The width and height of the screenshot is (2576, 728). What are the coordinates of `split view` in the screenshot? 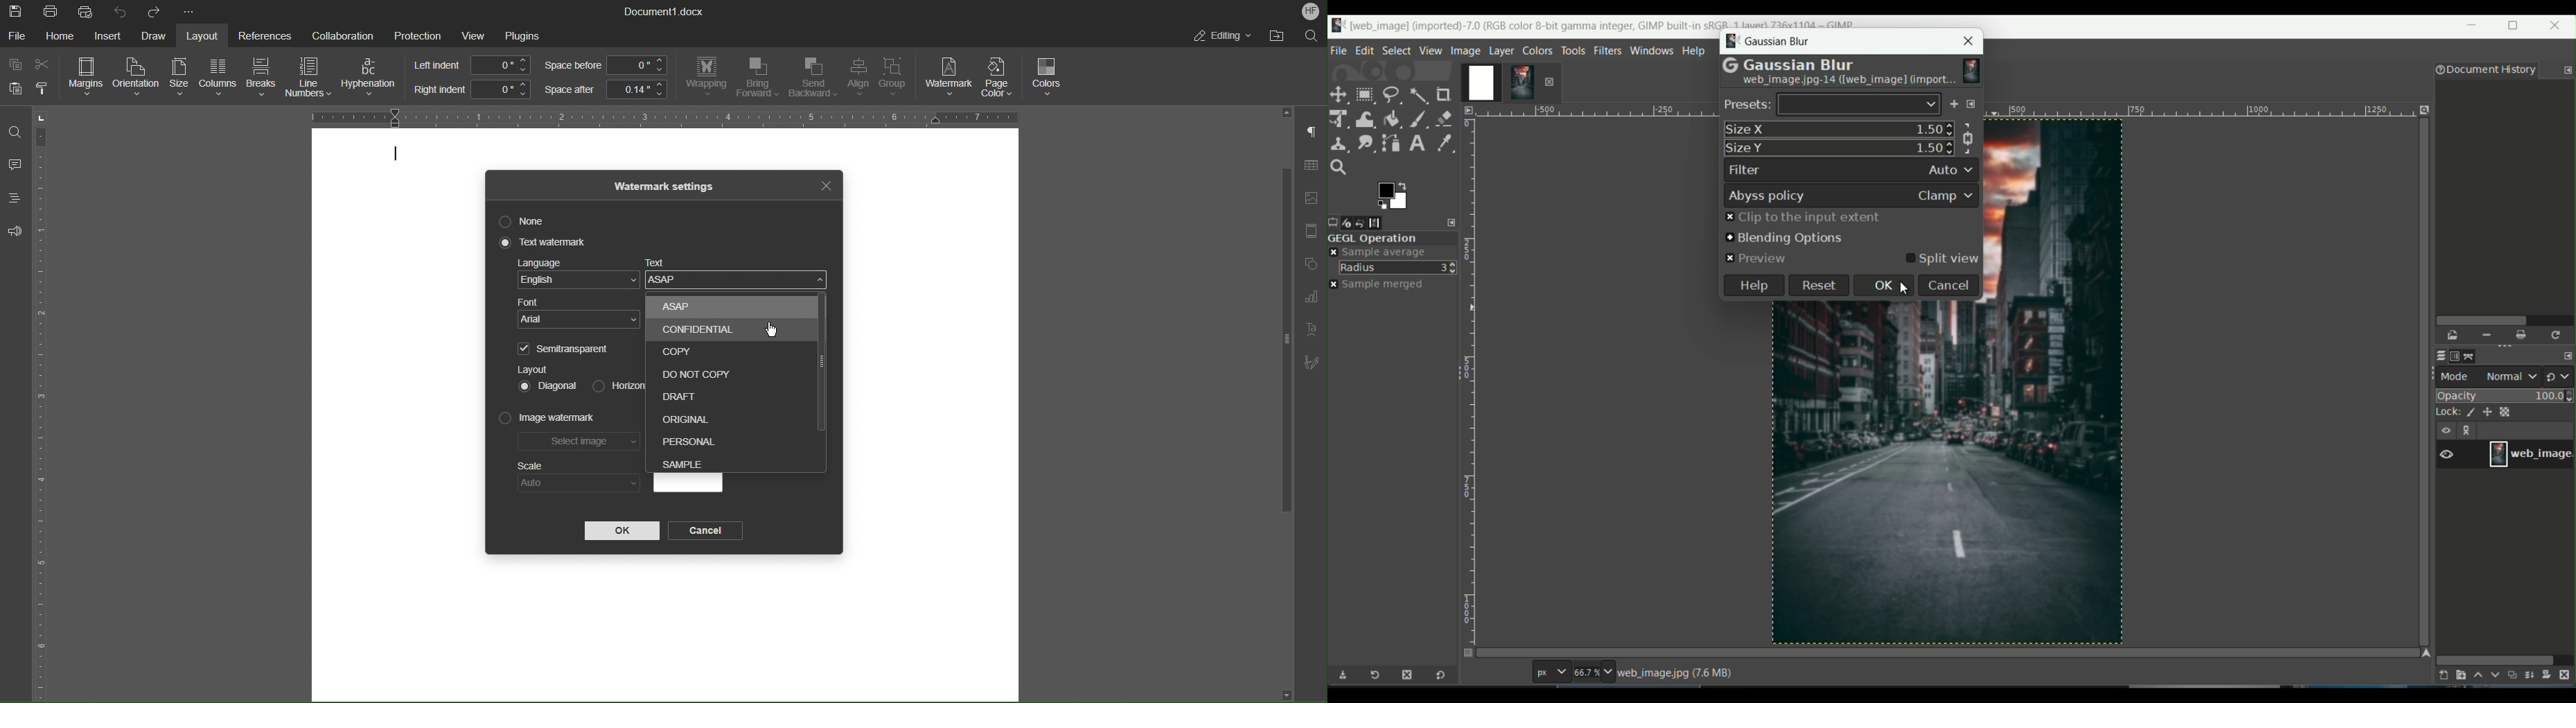 It's located at (1942, 259).